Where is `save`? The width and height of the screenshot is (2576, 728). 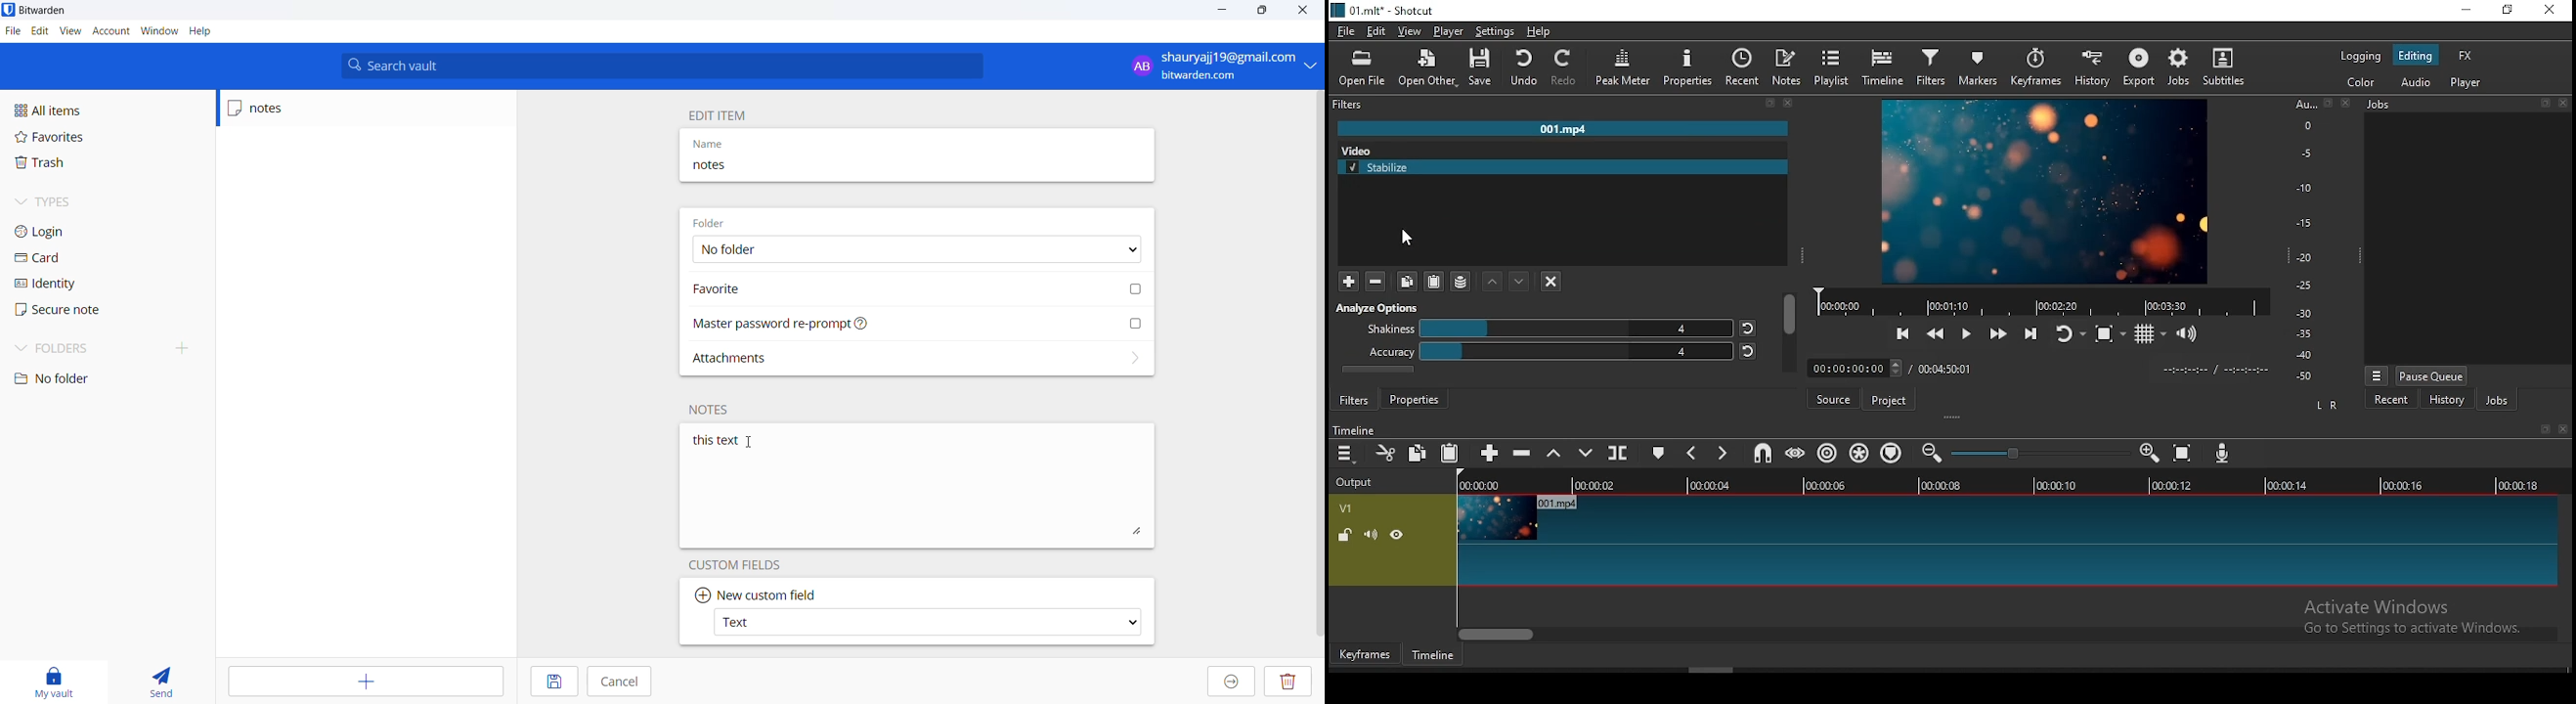
save is located at coordinates (1484, 66).